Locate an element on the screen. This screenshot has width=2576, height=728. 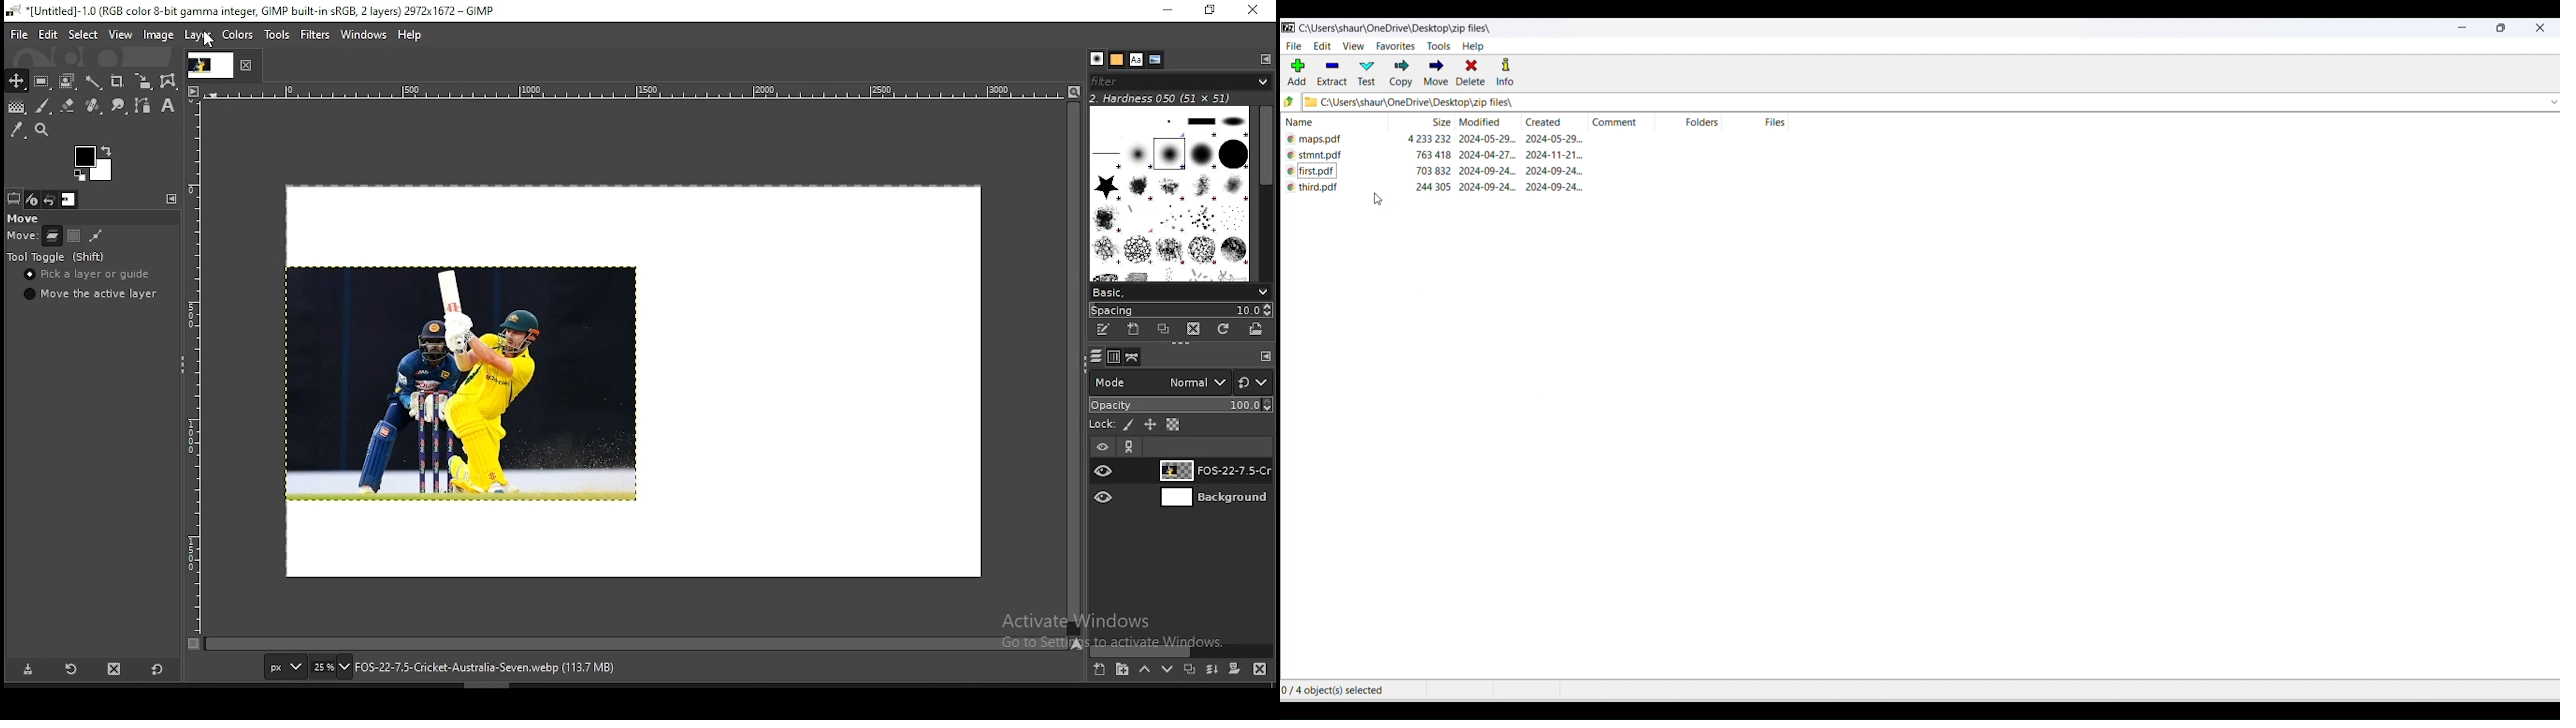
dropdown is located at coordinates (2552, 103).